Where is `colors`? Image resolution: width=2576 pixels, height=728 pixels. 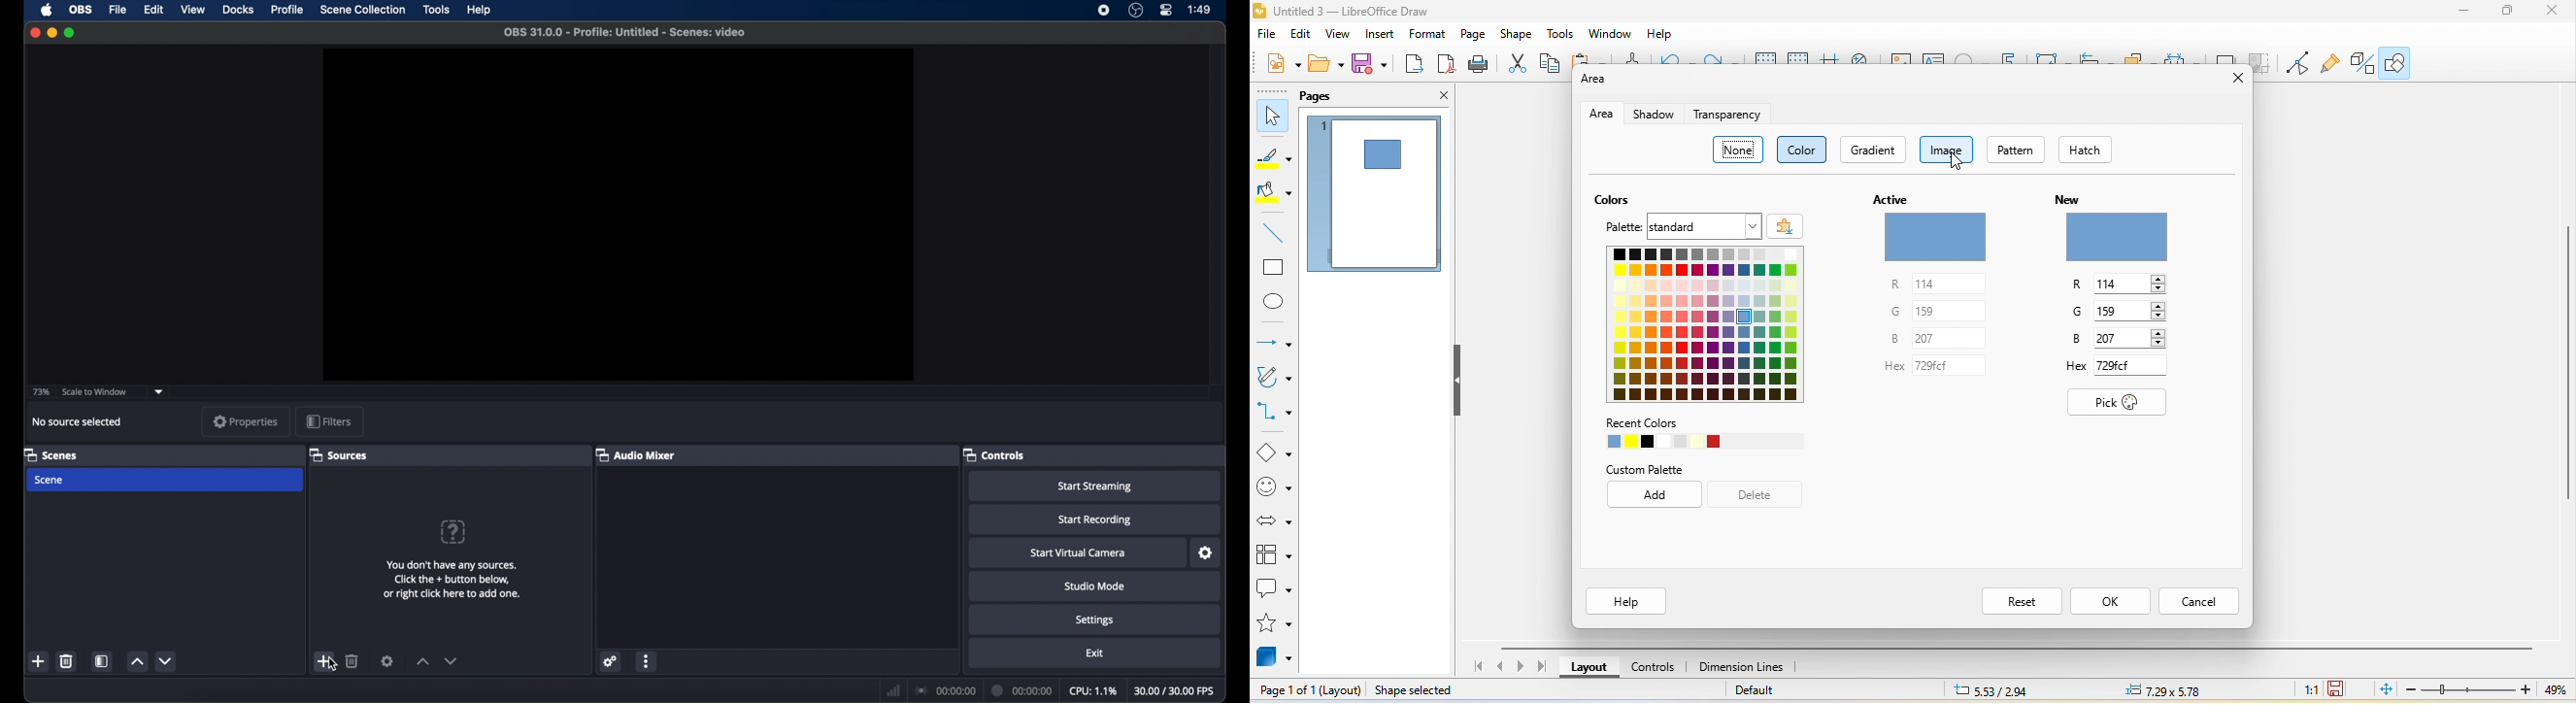
colors is located at coordinates (1618, 200).